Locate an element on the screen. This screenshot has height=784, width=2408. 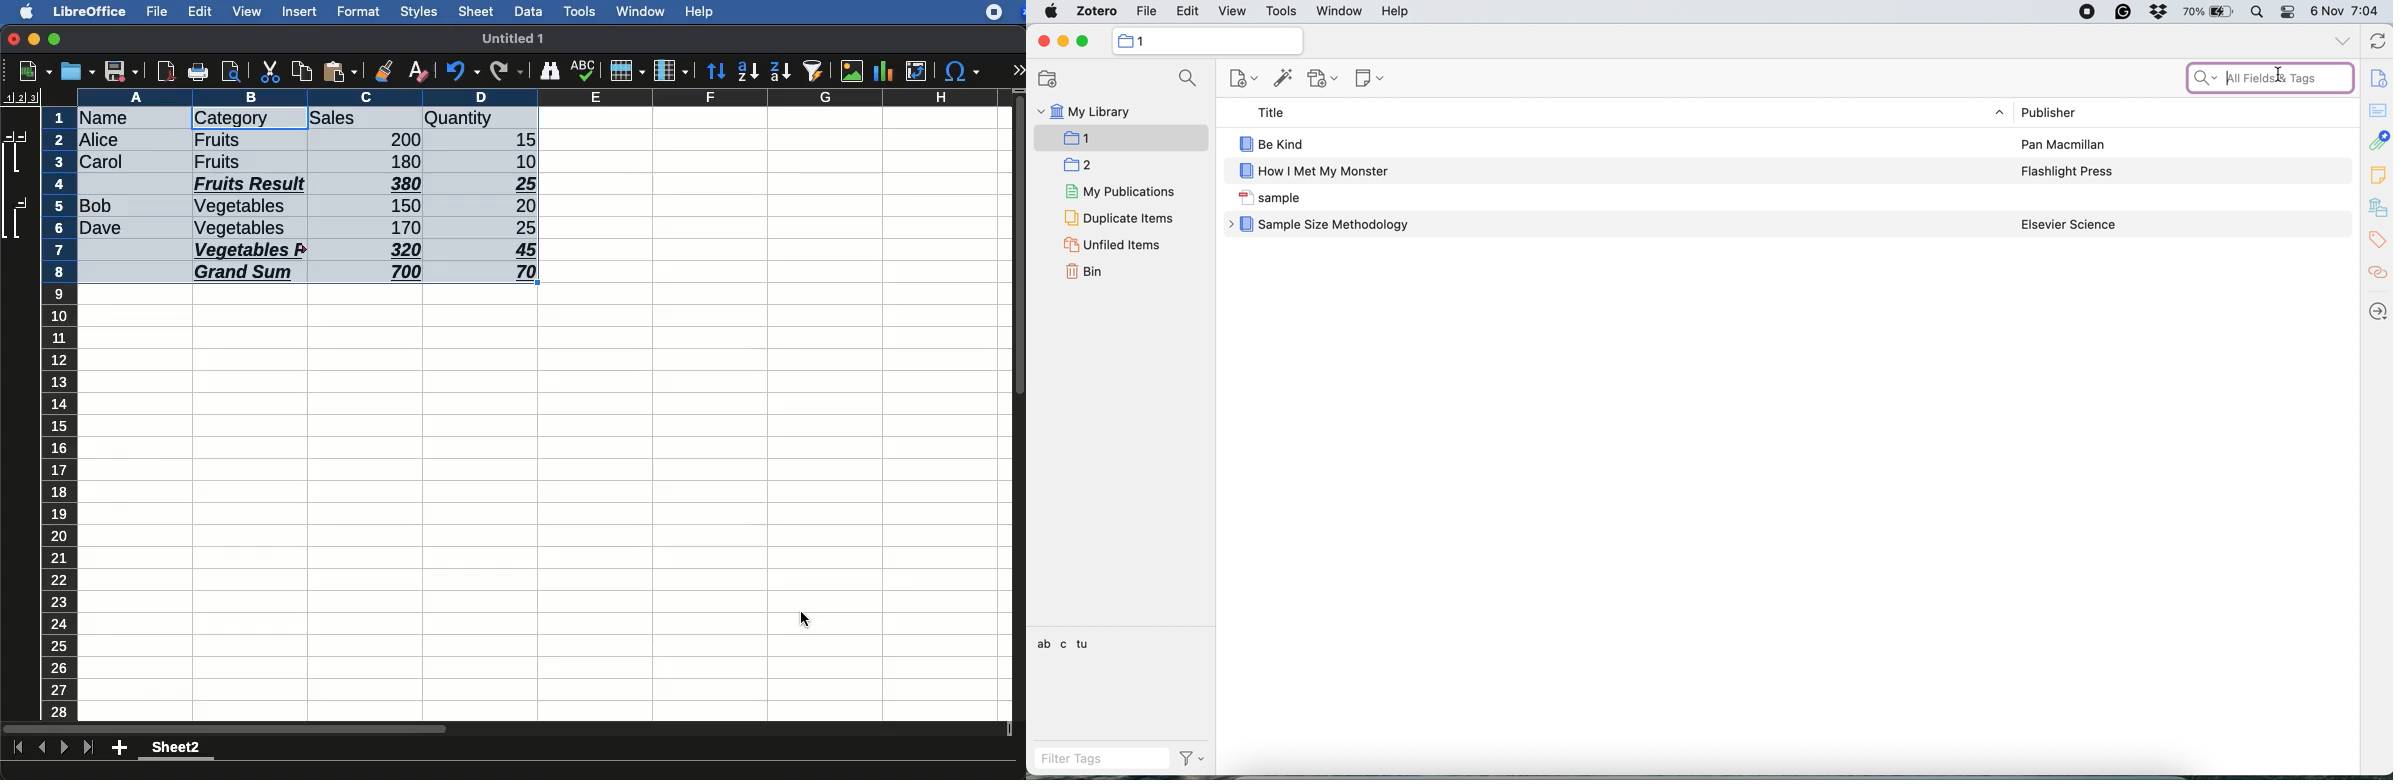
search is located at coordinates (1188, 79).